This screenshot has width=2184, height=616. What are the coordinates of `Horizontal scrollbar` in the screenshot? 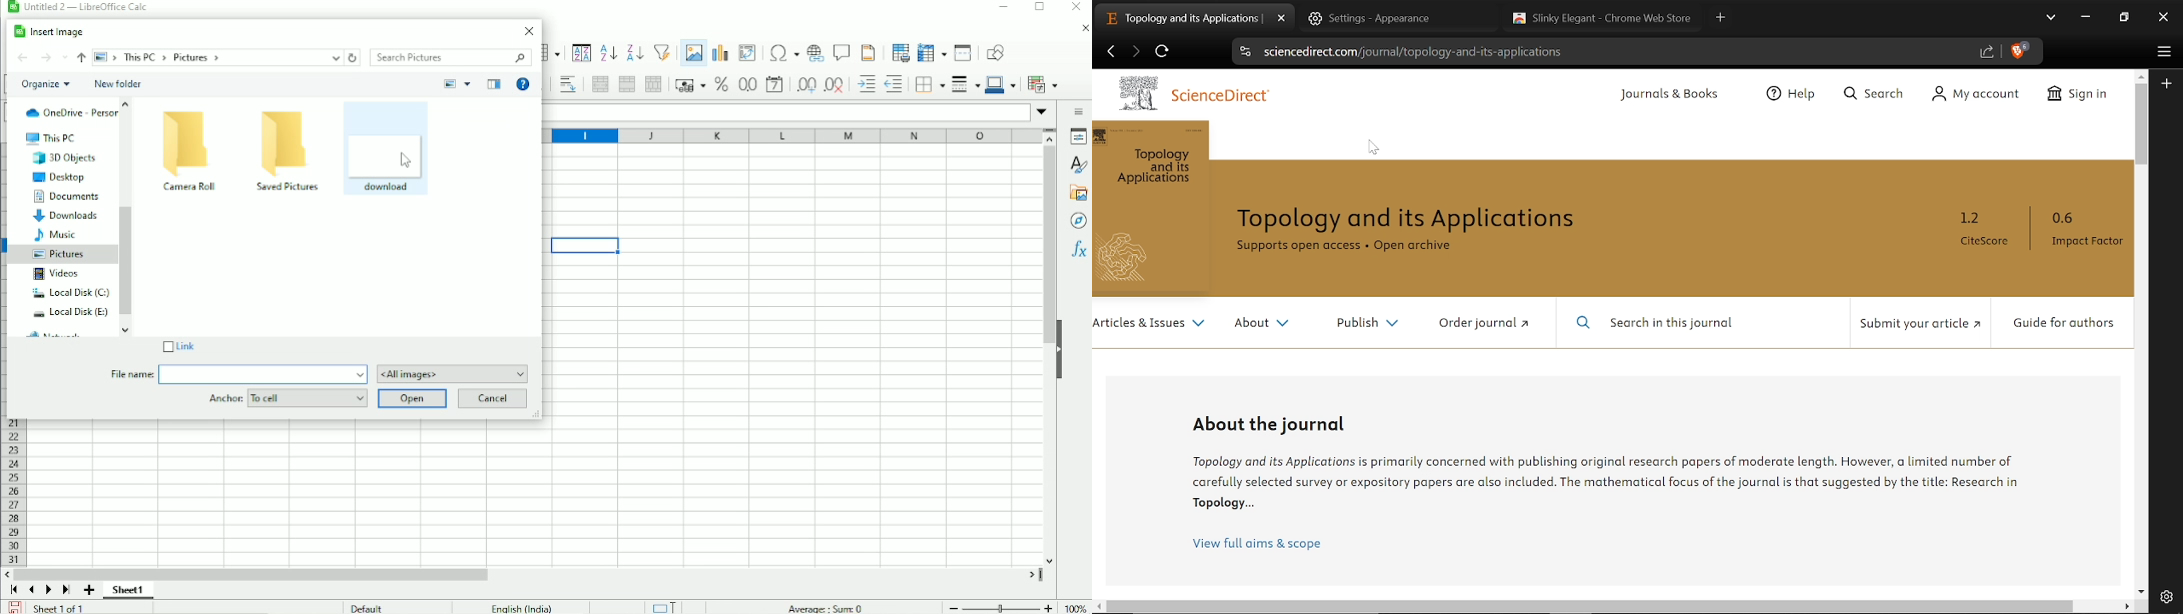 It's located at (528, 573).